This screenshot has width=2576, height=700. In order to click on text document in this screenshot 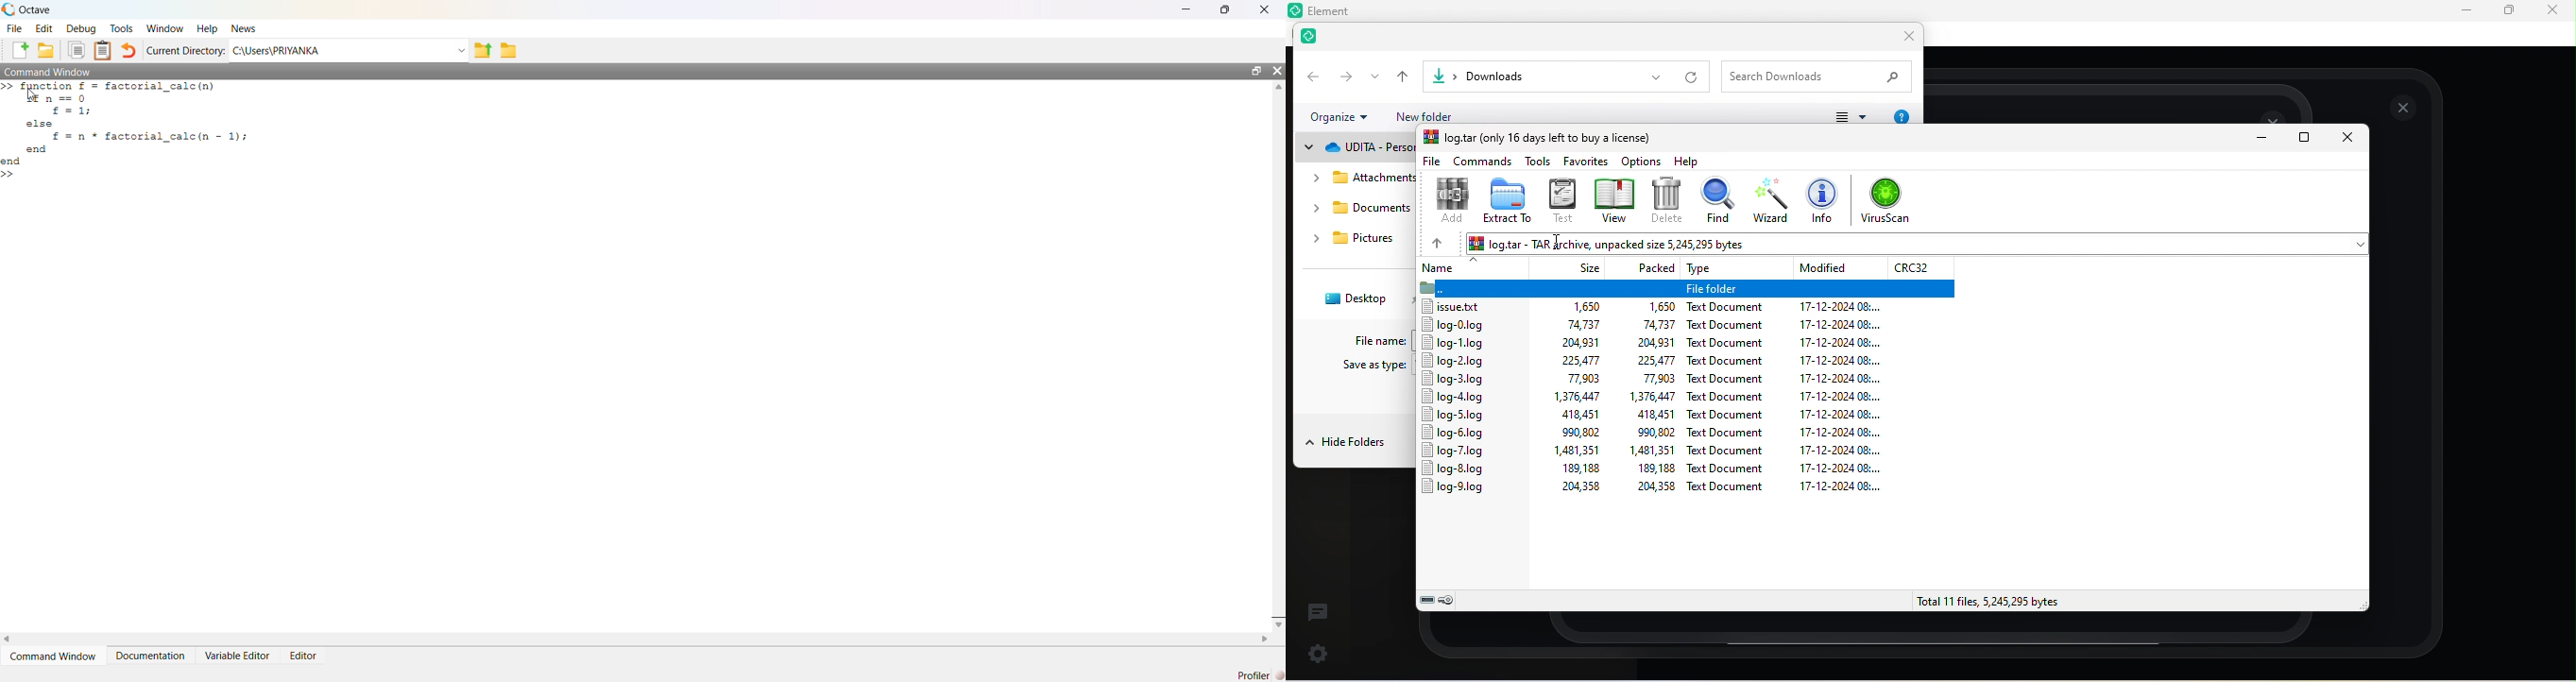, I will do `click(1727, 359)`.